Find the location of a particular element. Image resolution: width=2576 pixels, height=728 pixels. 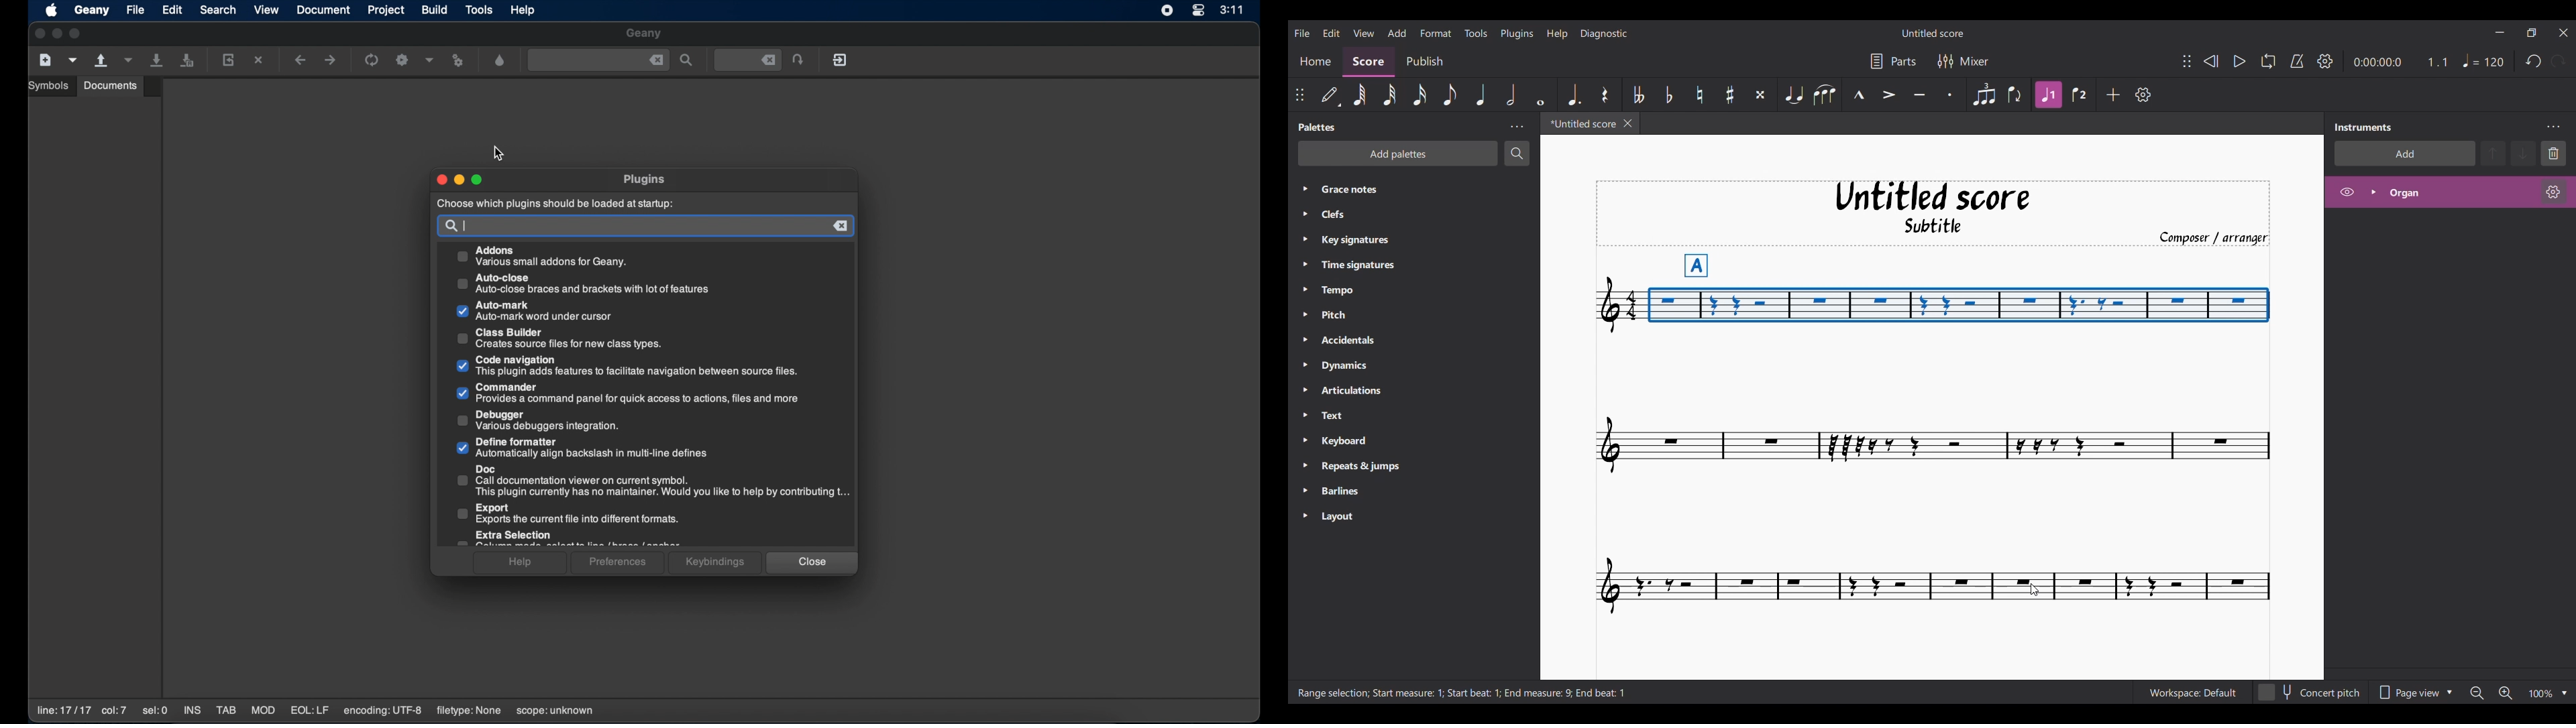

32nd note is located at coordinates (1388, 95).